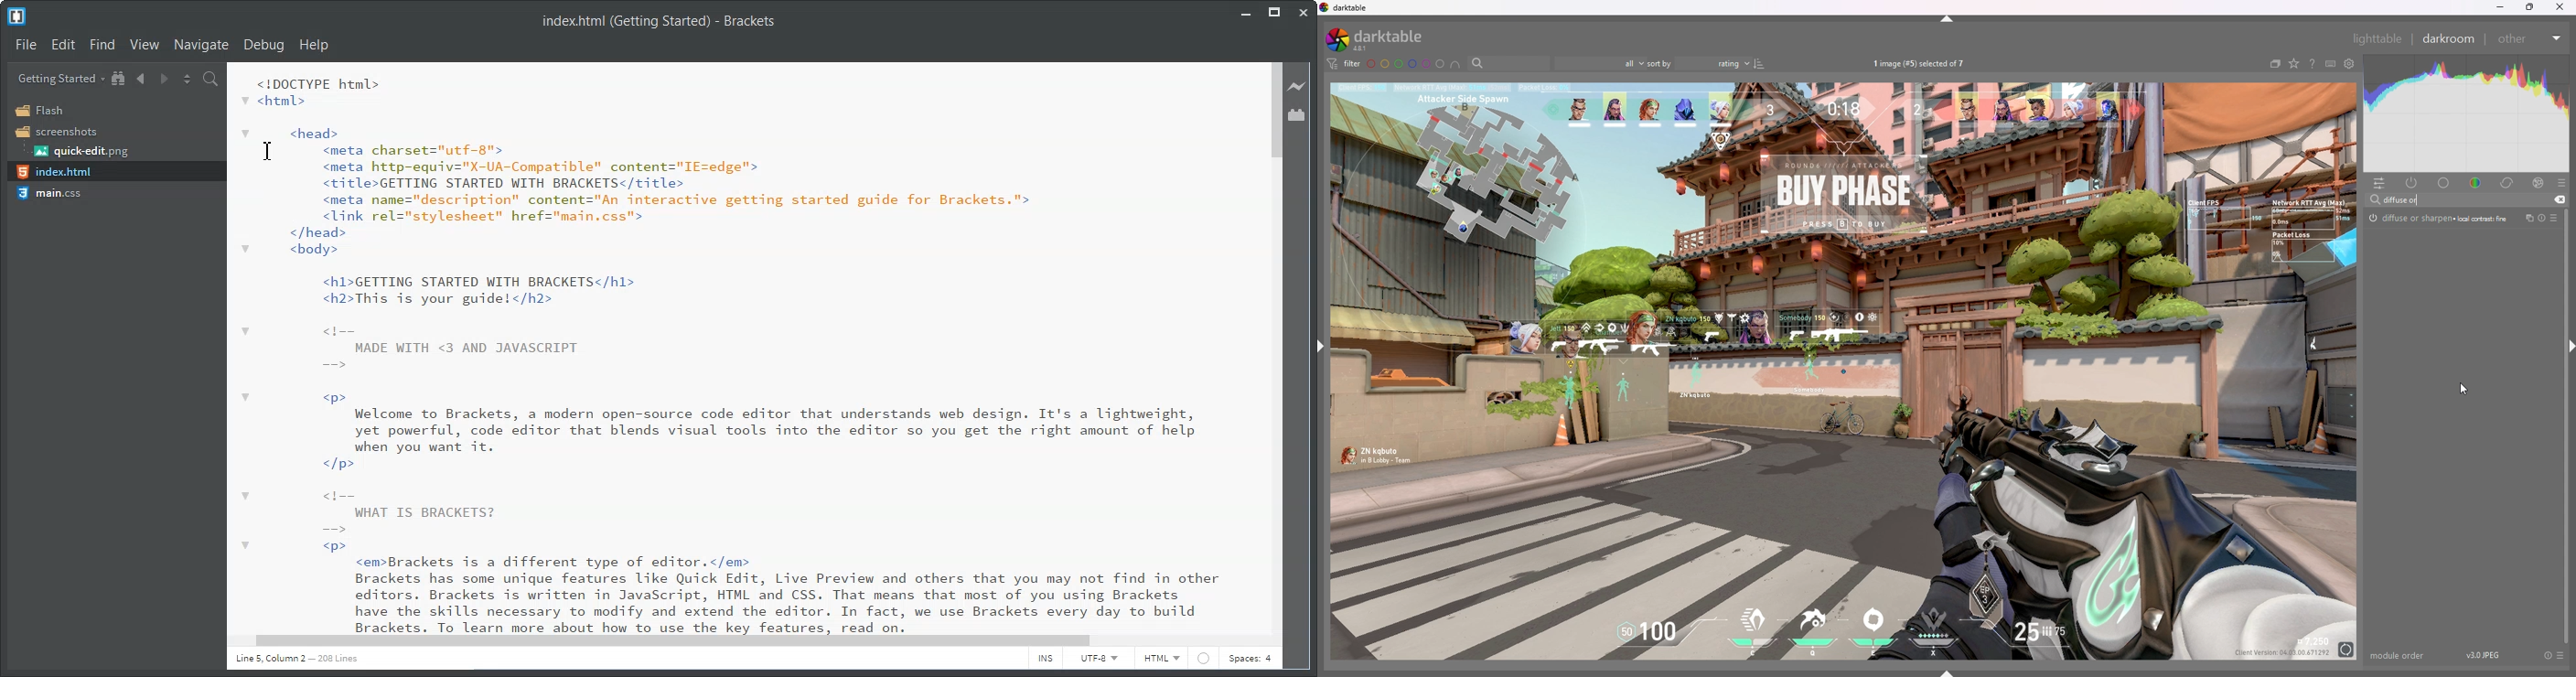 The height and width of the screenshot is (700, 2576). Describe the element at coordinates (2547, 655) in the screenshot. I see `reset` at that location.